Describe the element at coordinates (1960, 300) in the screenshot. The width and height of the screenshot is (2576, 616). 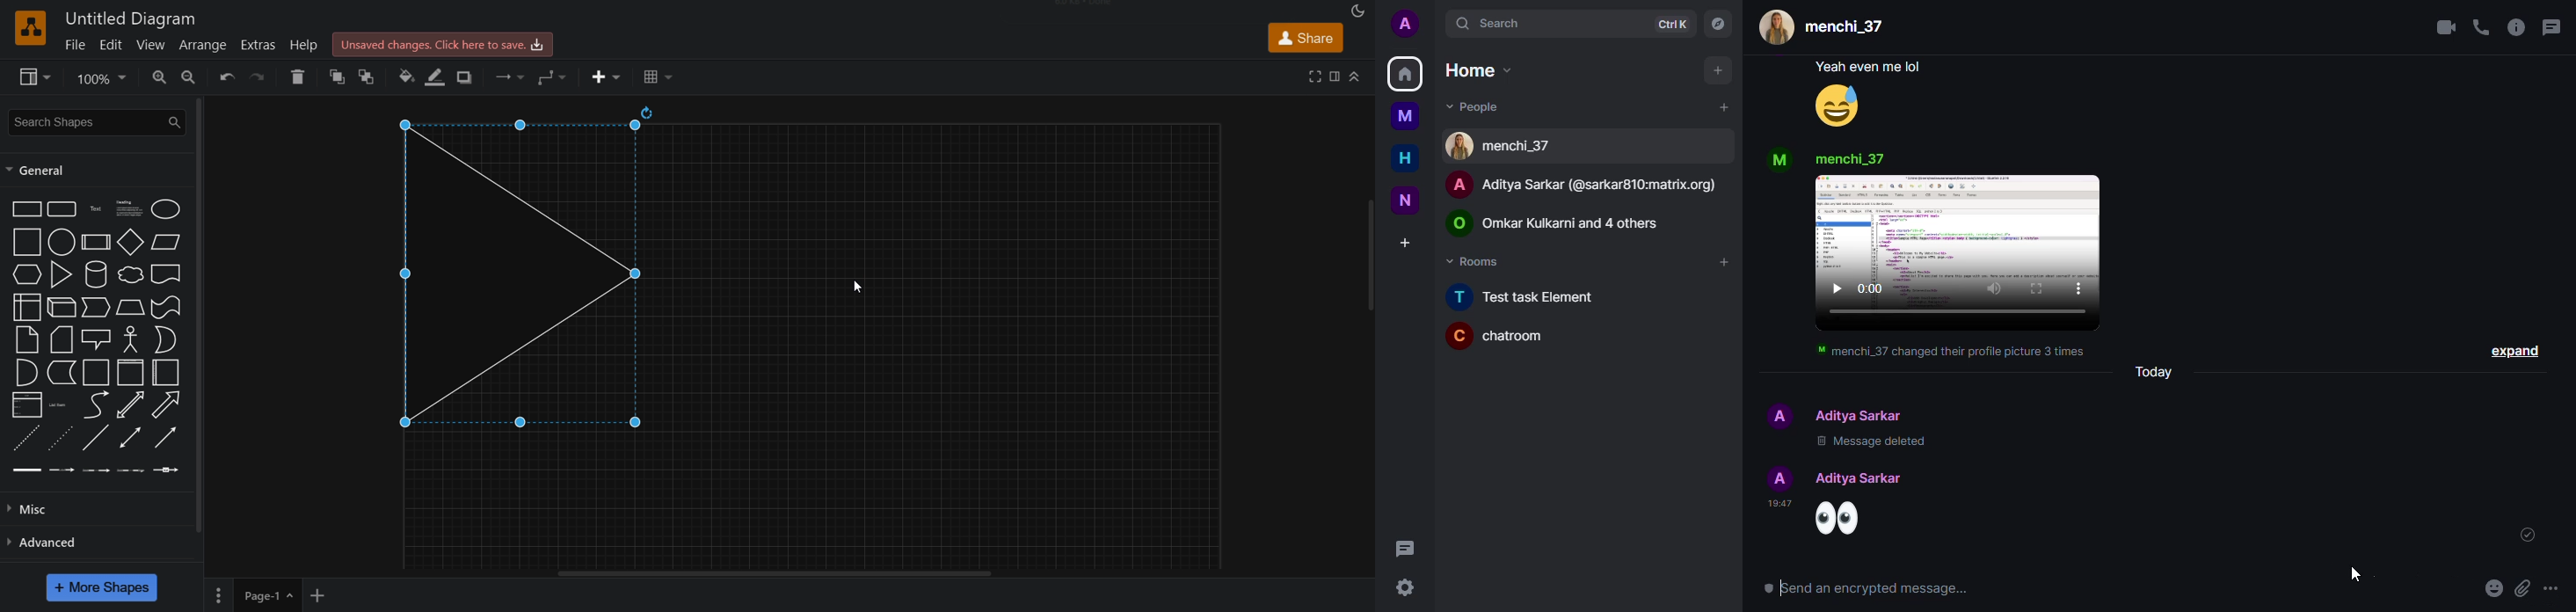
I see `video` at that location.